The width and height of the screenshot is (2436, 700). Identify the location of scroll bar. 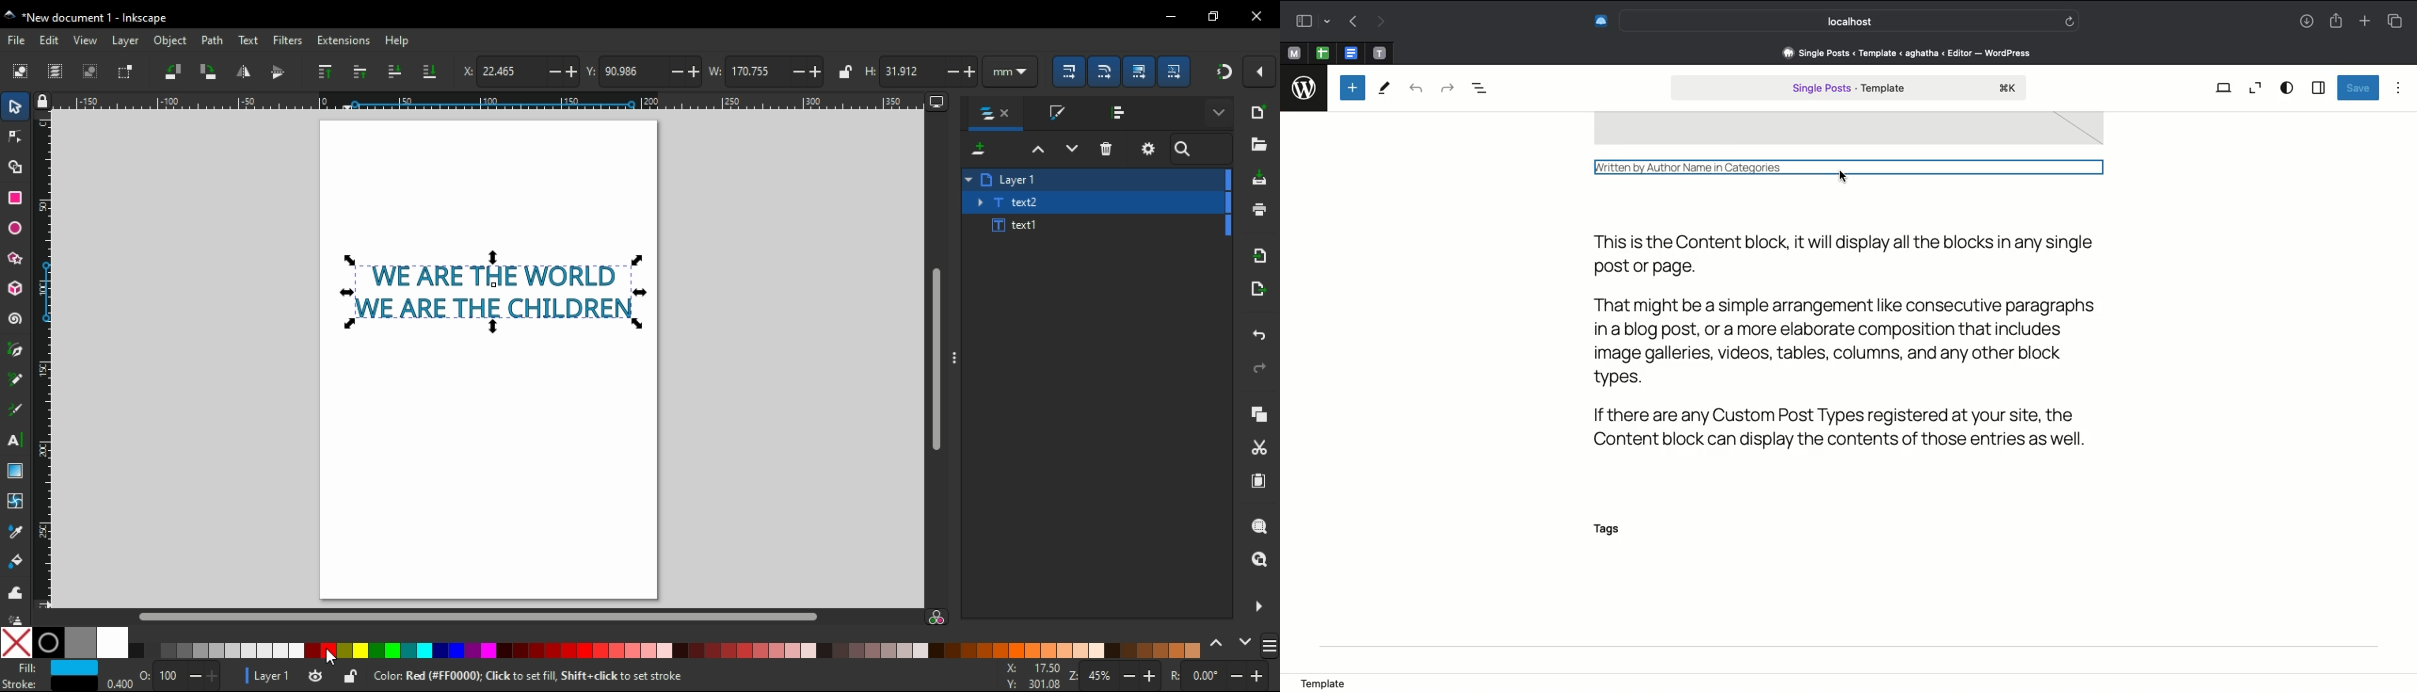
(476, 616).